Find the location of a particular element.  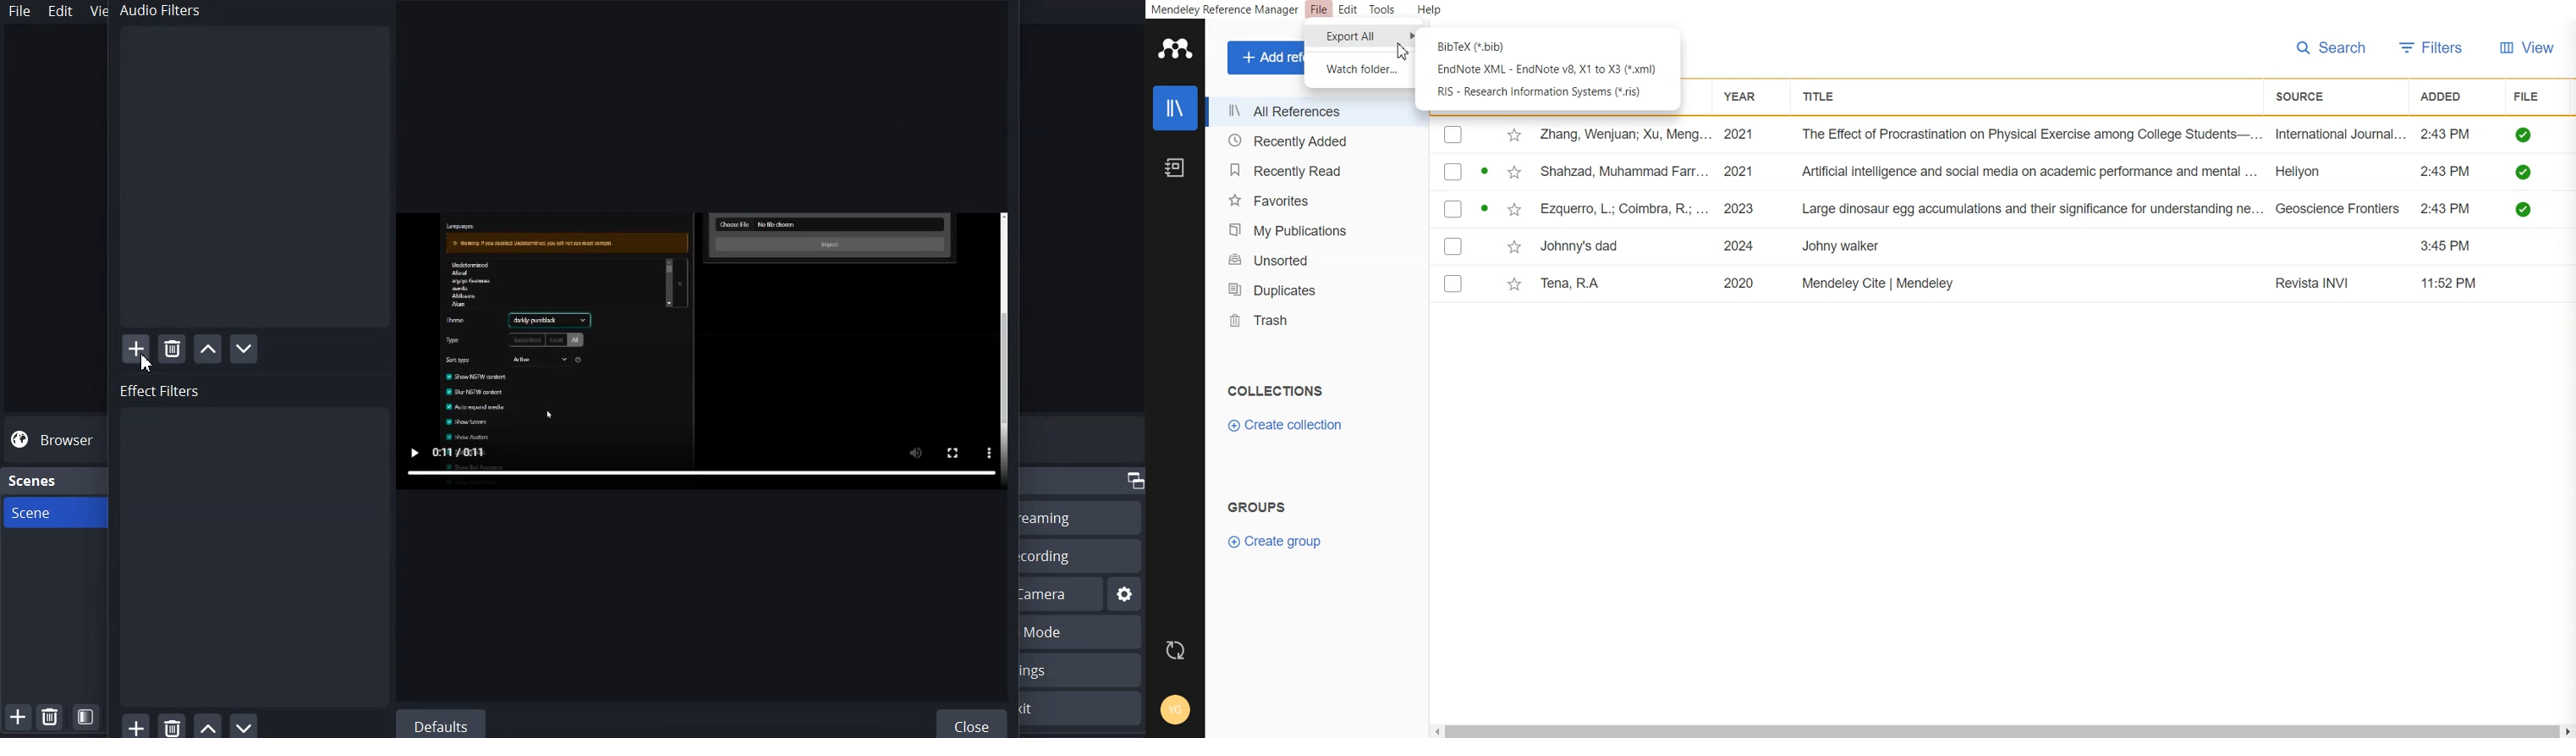

My Publication is located at coordinates (1312, 229).